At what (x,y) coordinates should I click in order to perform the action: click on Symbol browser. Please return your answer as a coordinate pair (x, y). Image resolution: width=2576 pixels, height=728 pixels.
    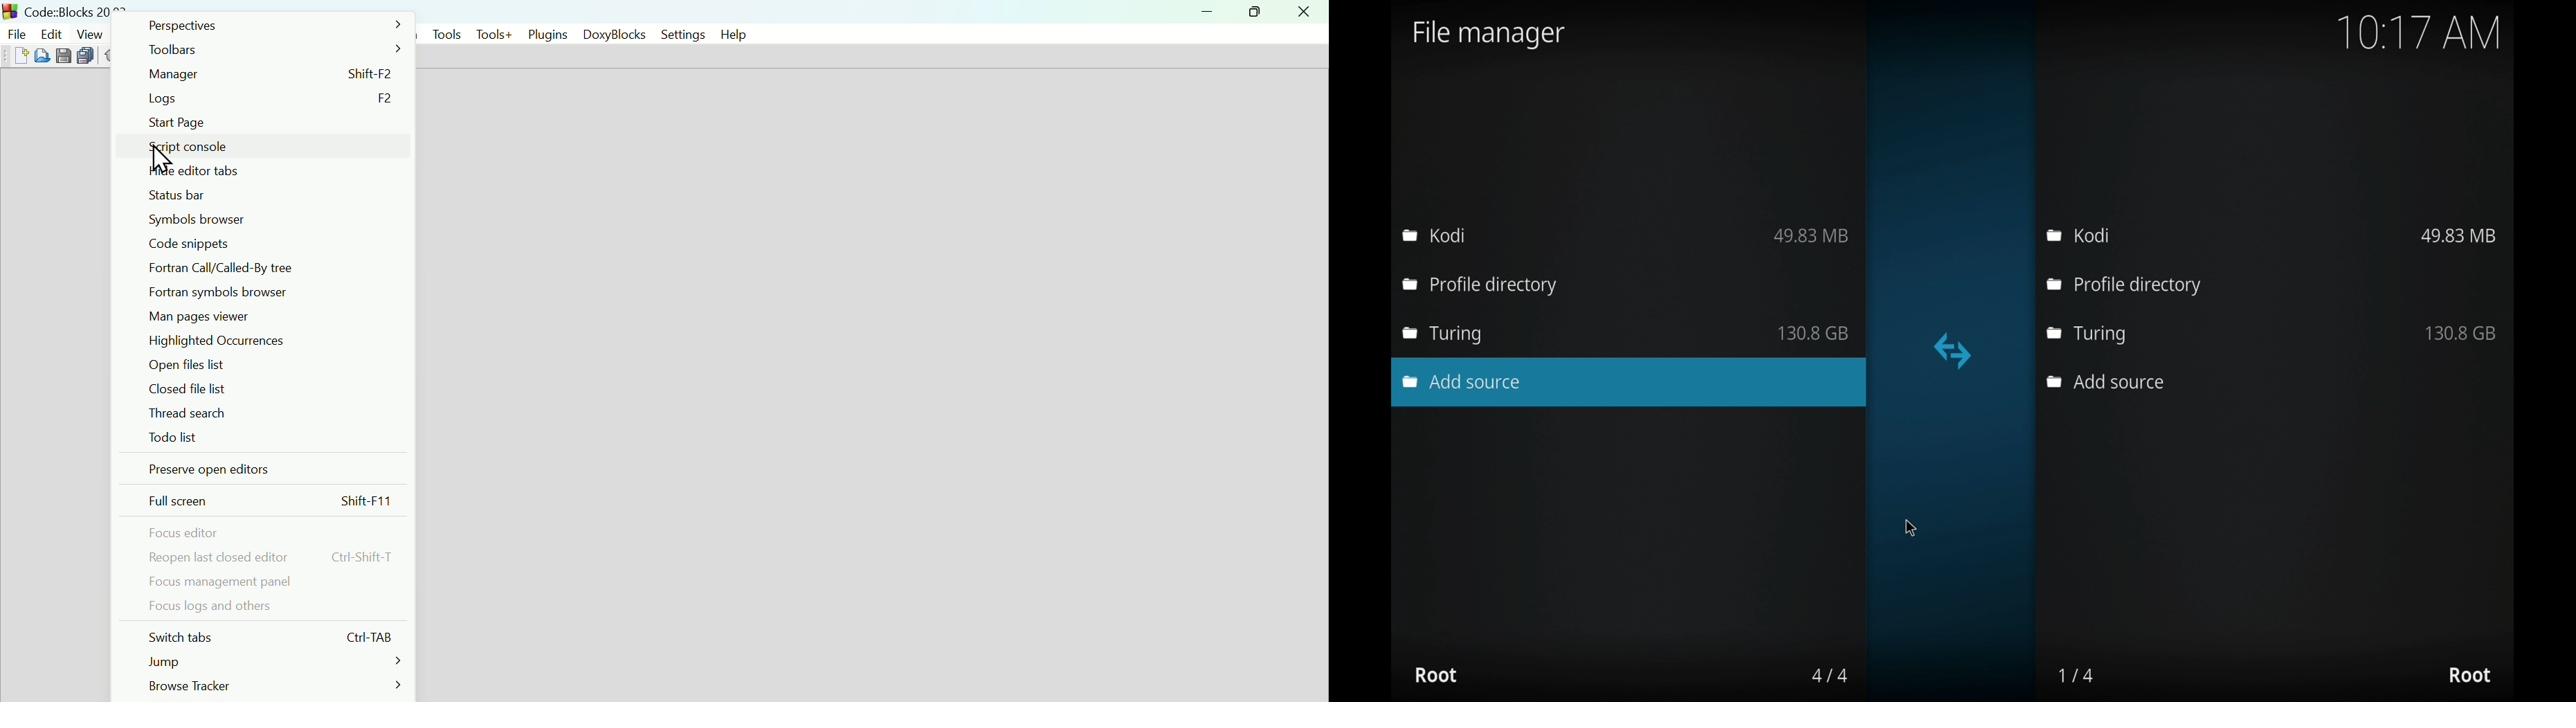
    Looking at the image, I should click on (266, 220).